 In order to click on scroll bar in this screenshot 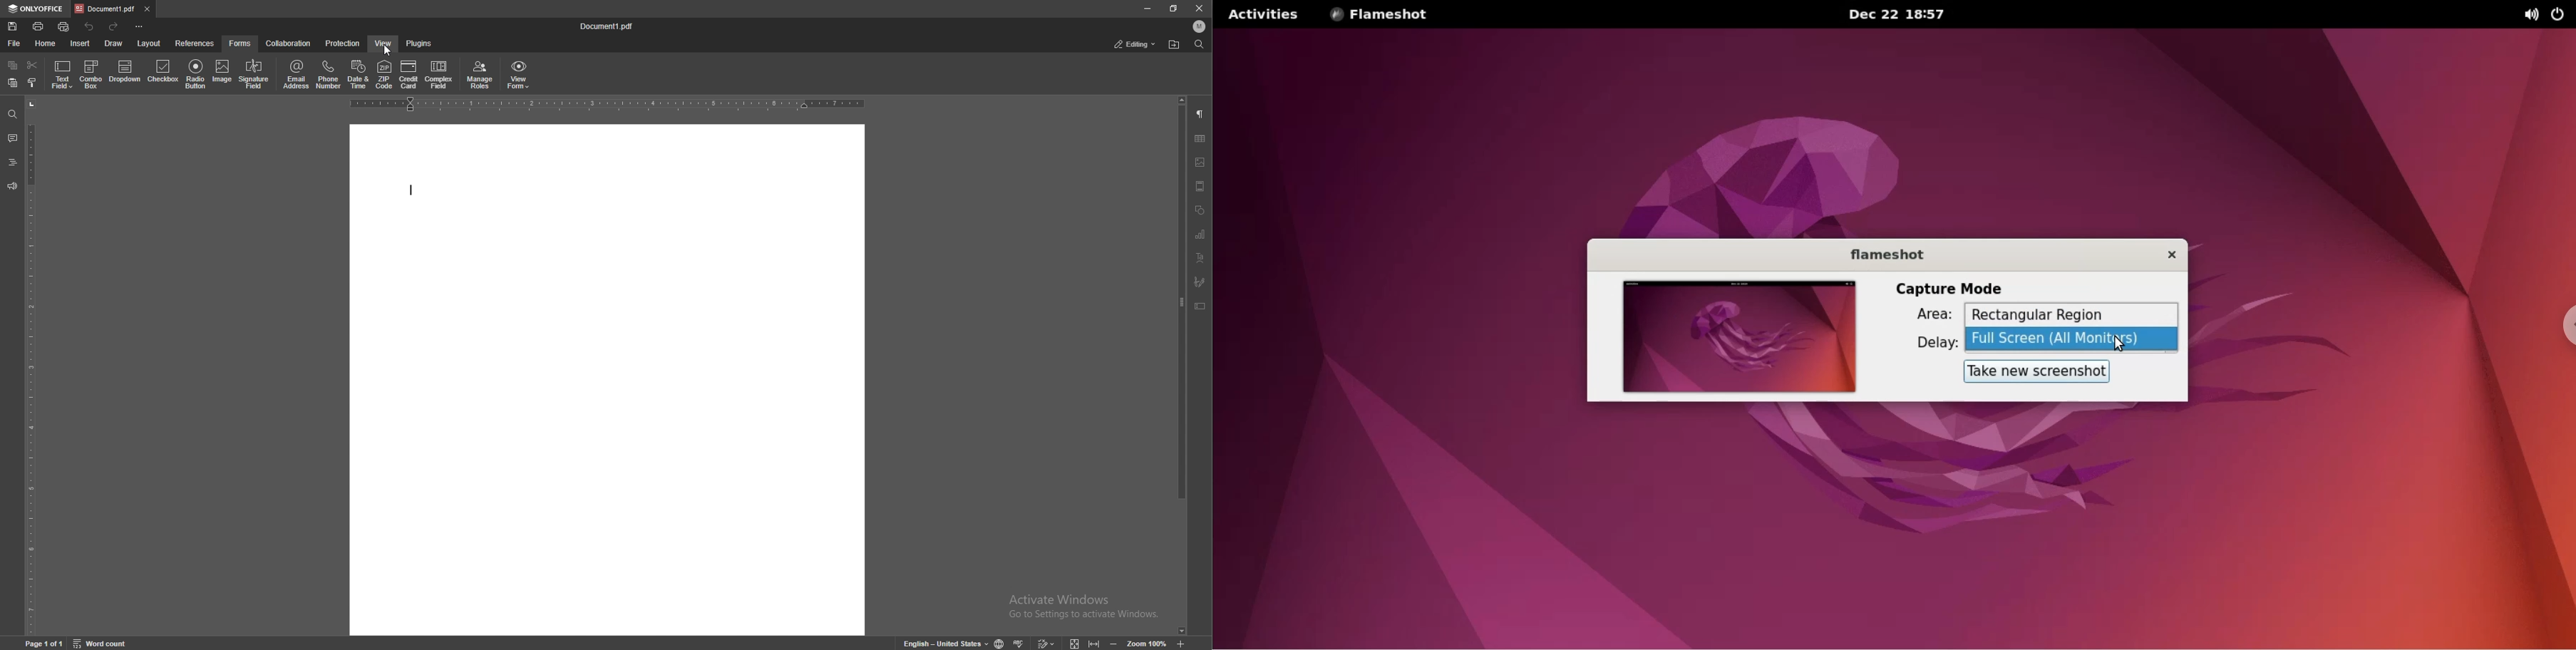, I will do `click(1178, 365)`.